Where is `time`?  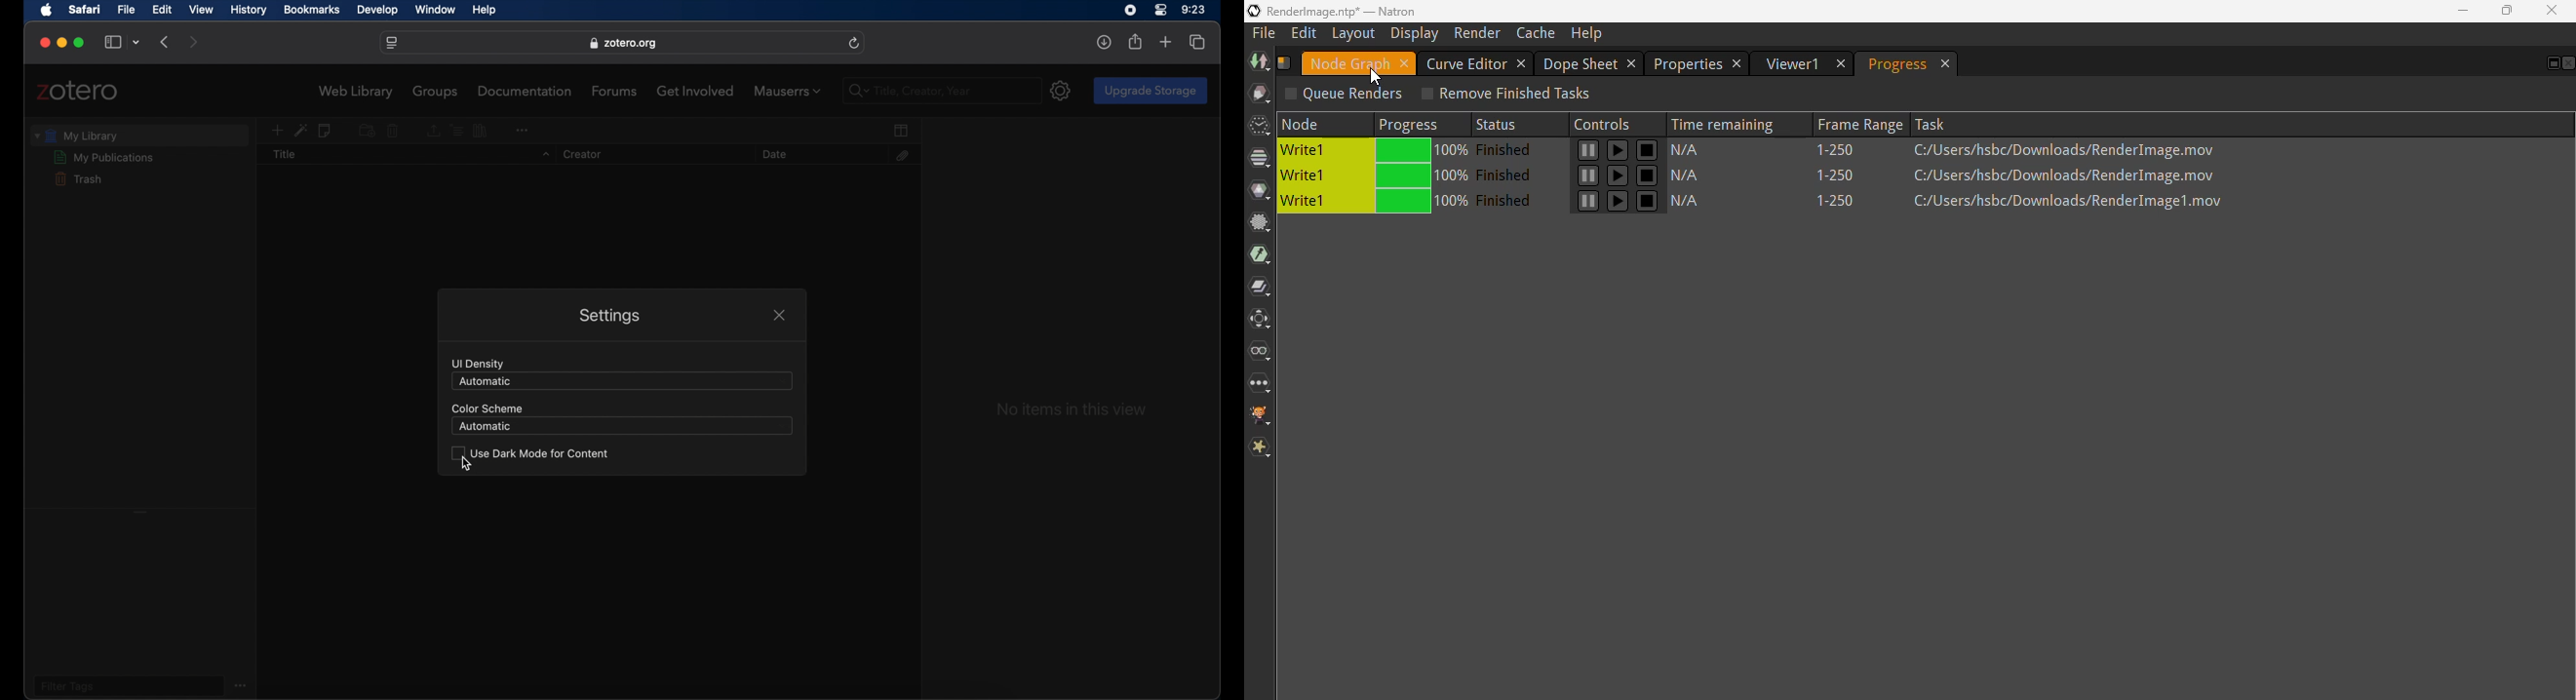 time is located at coordinates (1194, 10).